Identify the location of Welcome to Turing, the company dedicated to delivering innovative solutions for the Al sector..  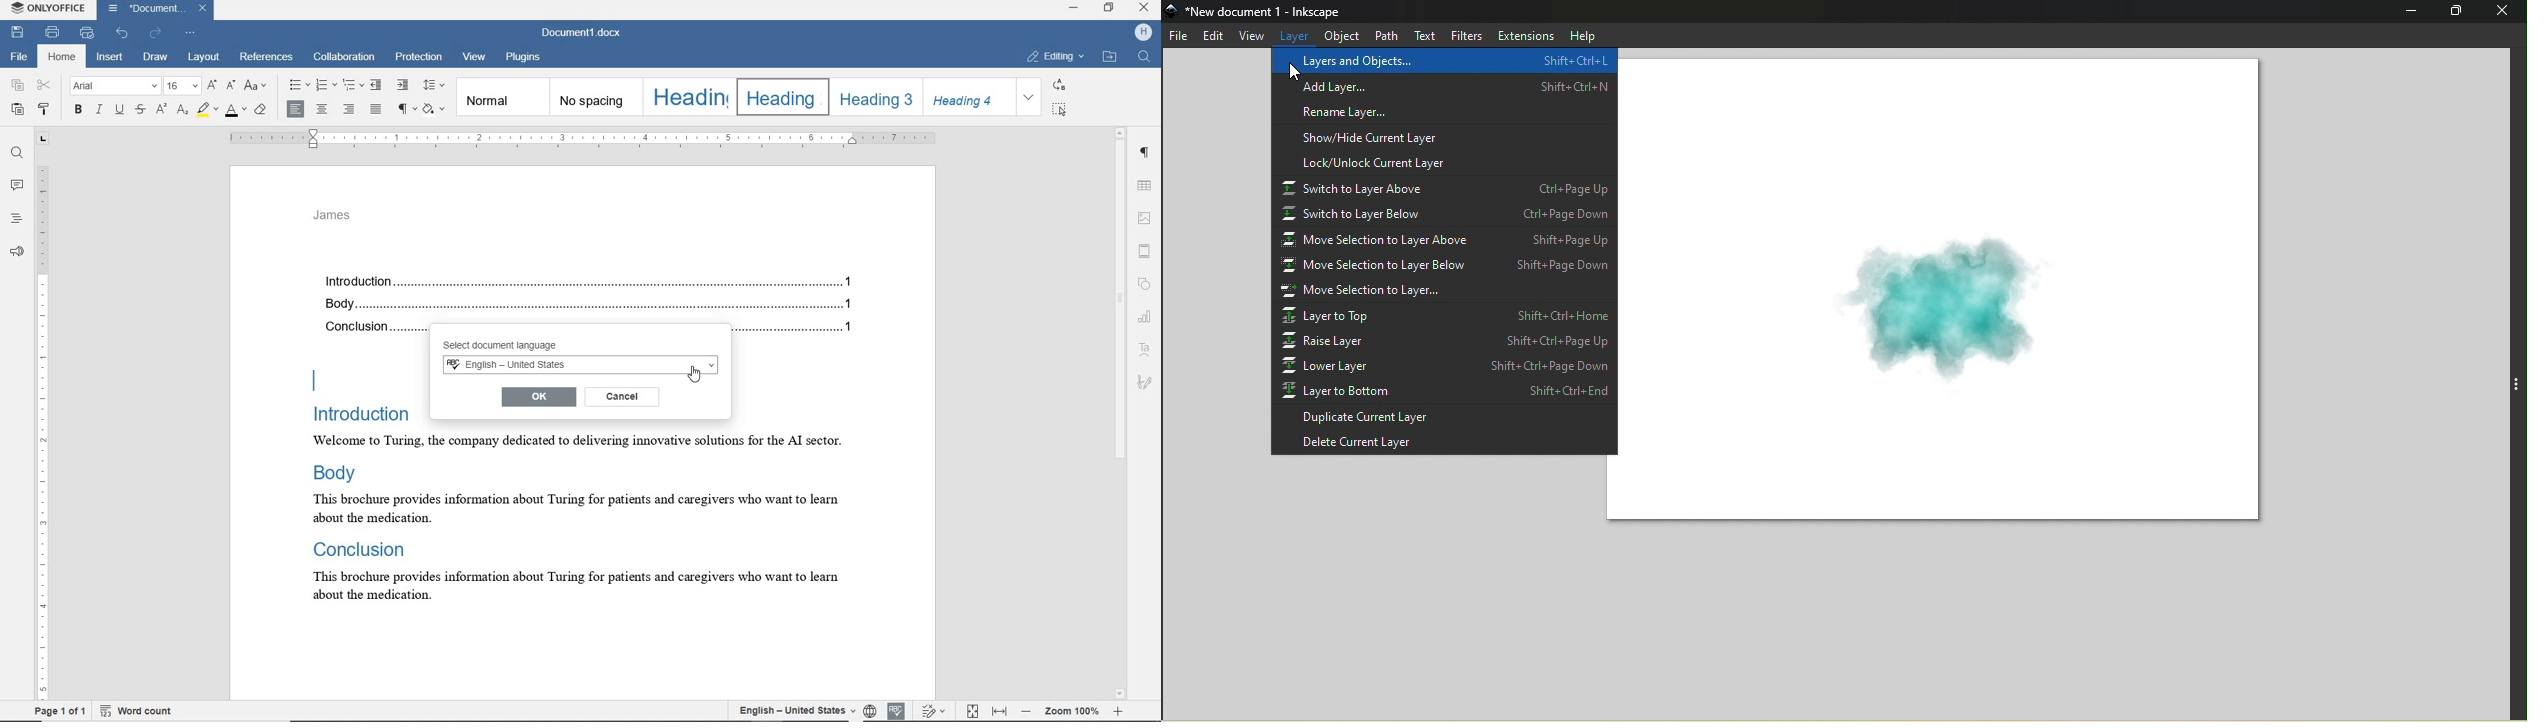
(566, 442).